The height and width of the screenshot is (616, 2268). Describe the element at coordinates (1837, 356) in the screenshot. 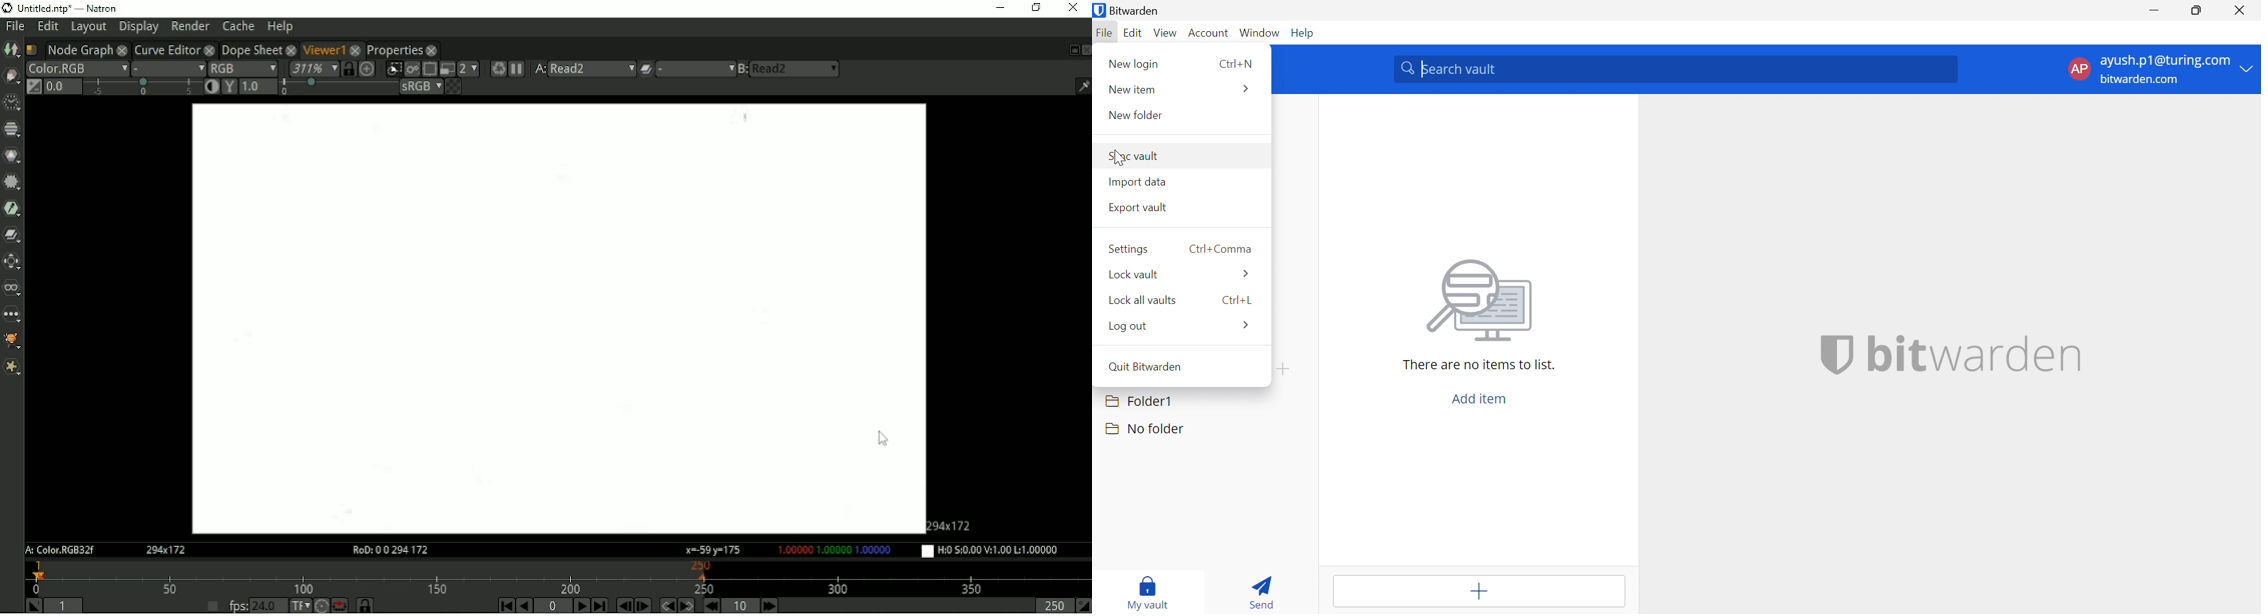

I see `bitwarden logo` at that location.